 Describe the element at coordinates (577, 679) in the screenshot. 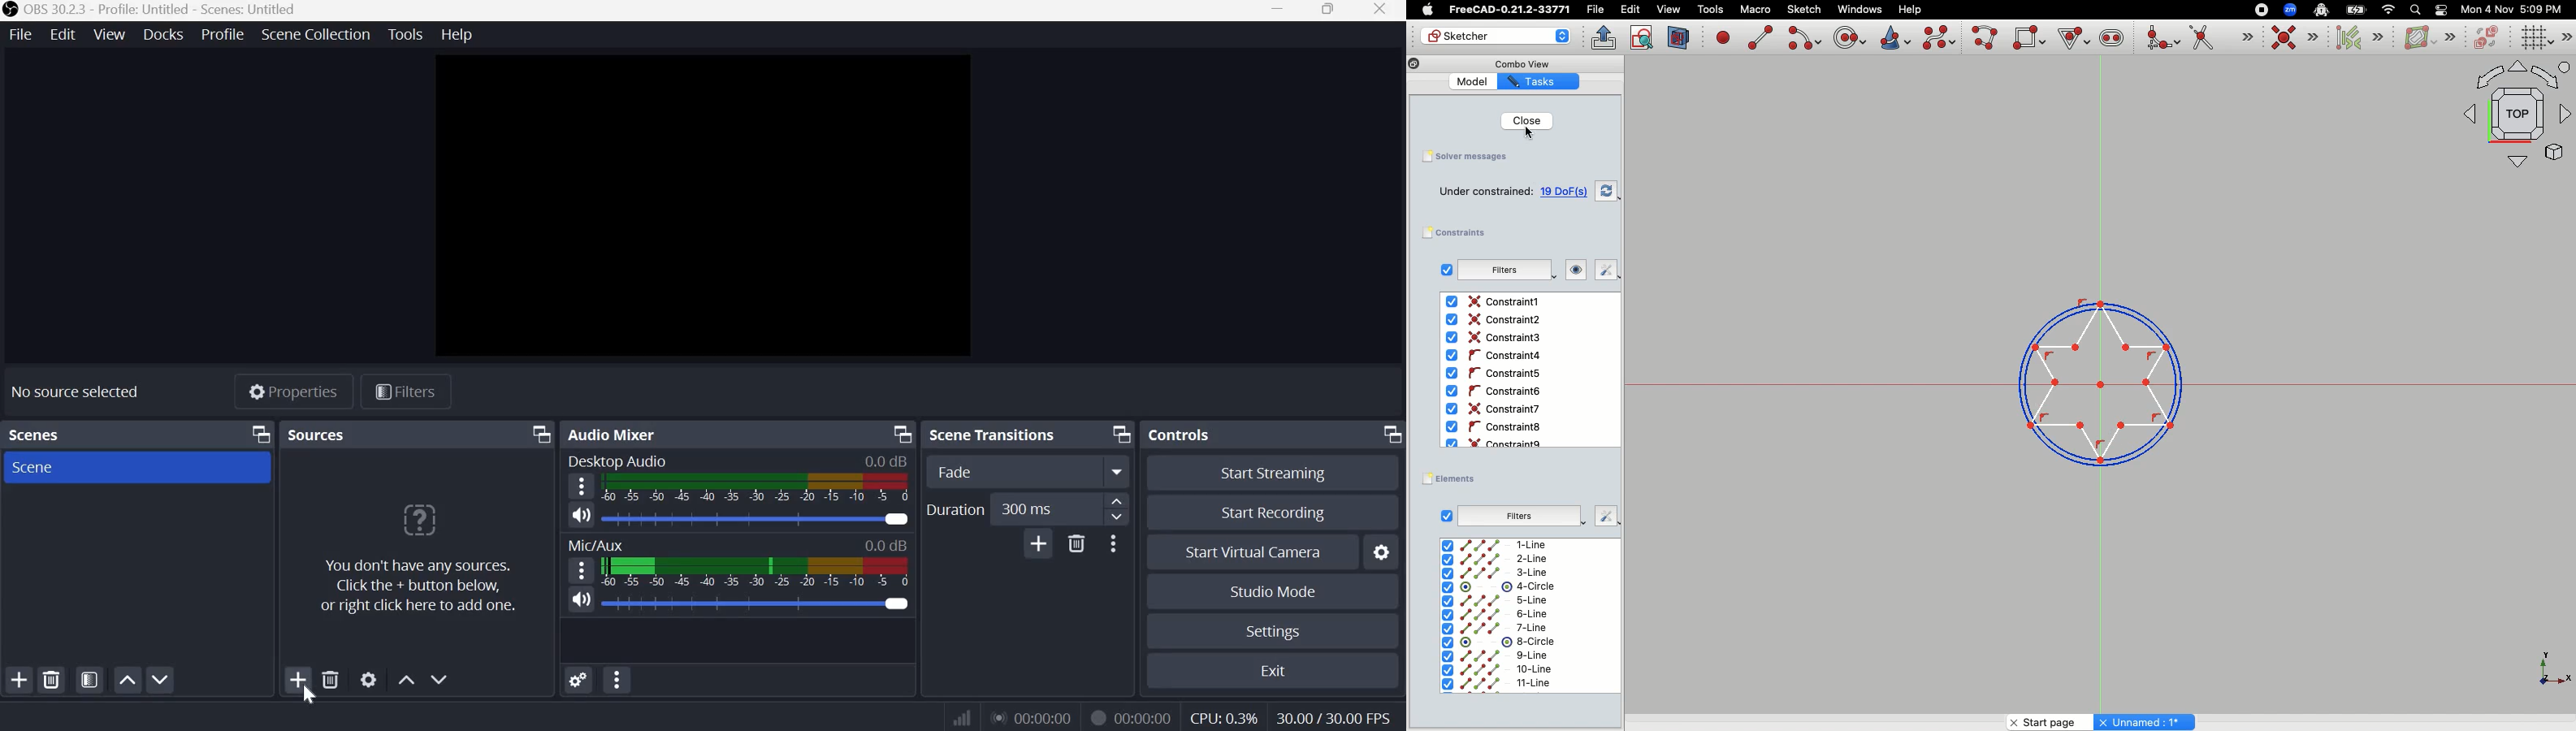

I see `Advanced audio properties` at that location.